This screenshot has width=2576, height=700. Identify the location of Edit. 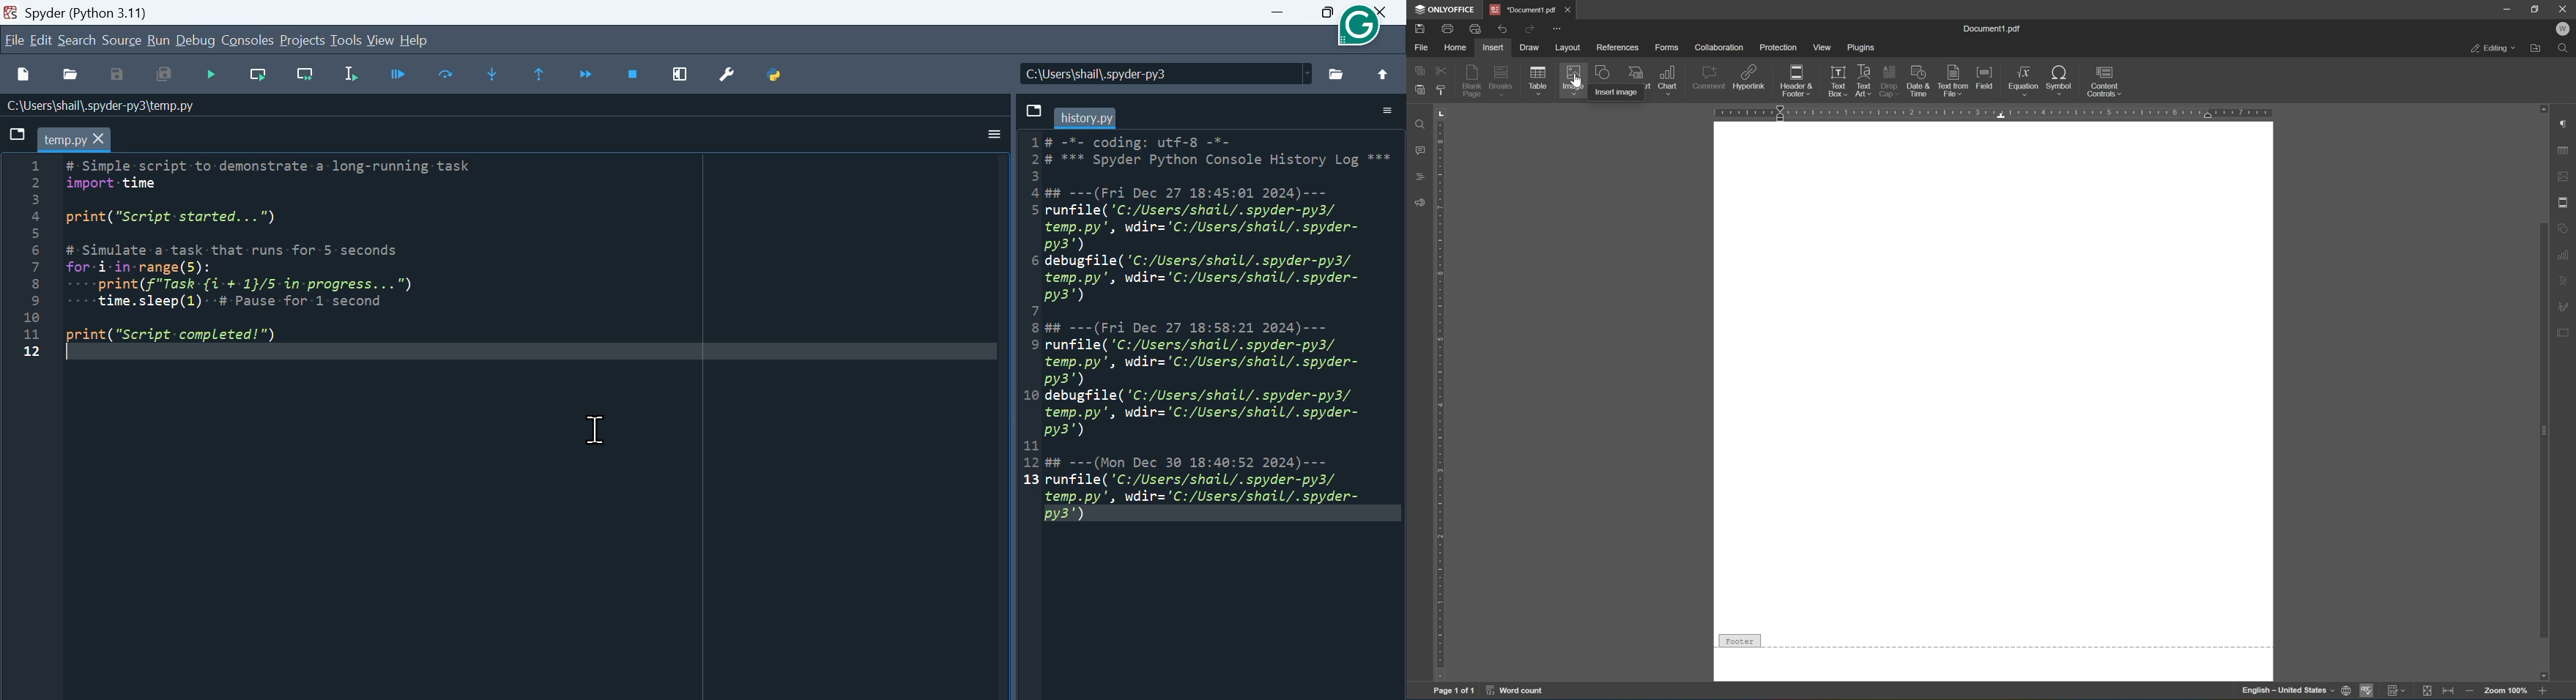
(41, 41).